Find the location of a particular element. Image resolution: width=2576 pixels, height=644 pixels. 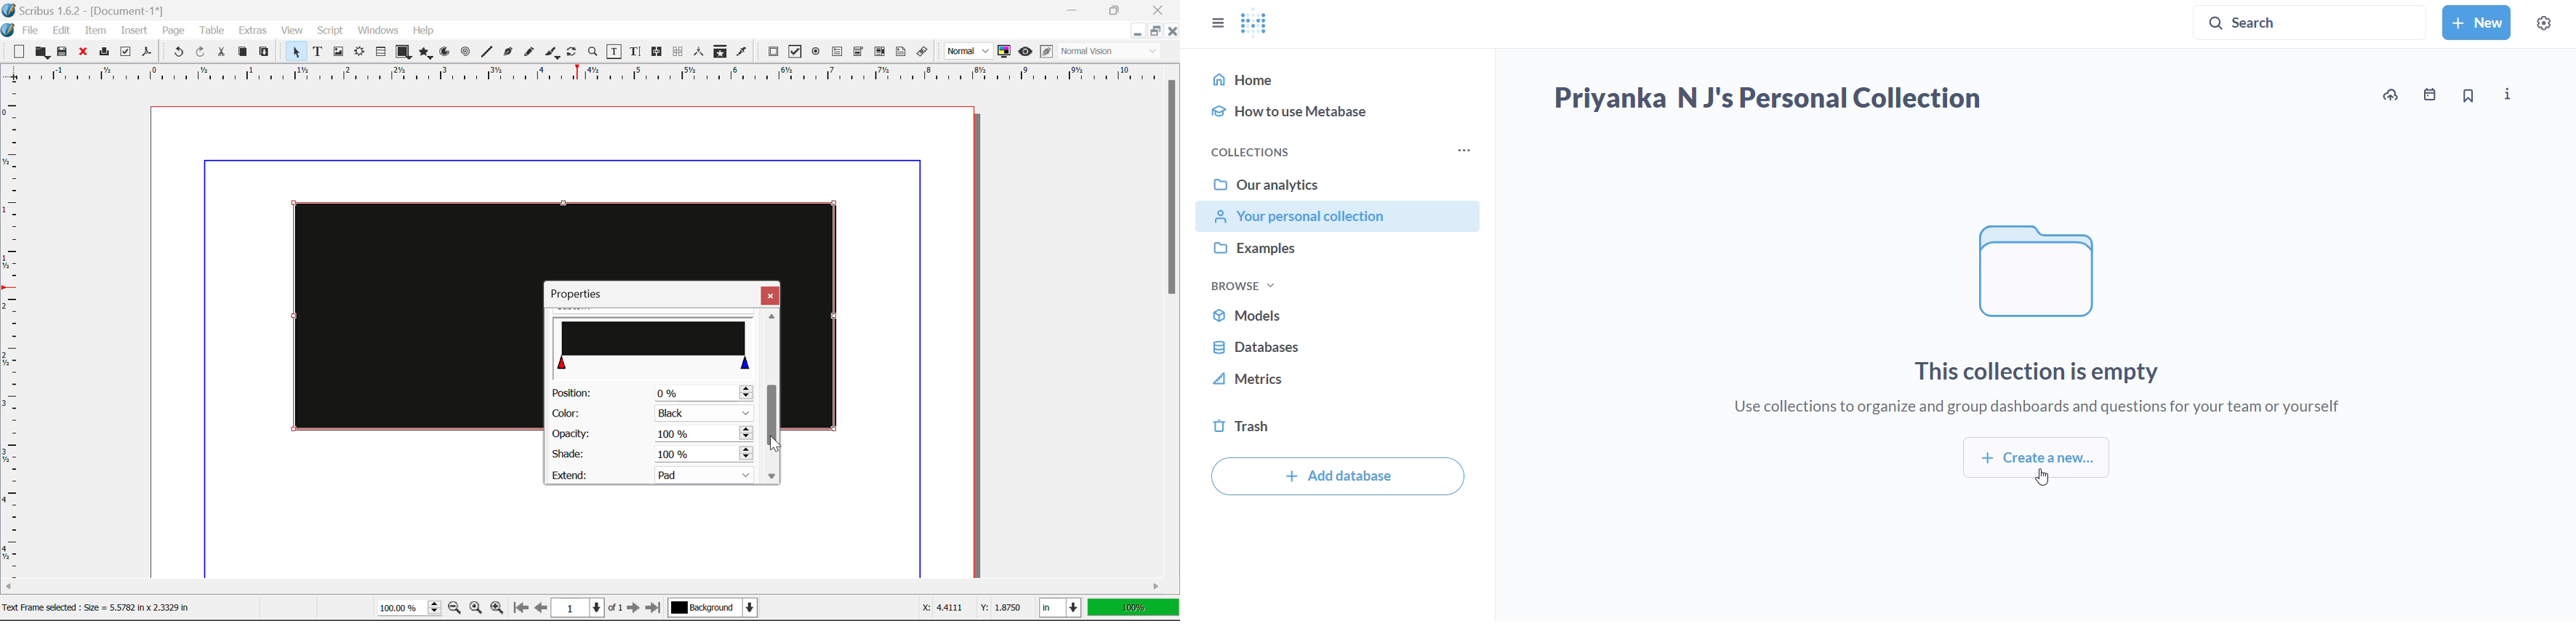

Properties is located at coordinates (583, 294).